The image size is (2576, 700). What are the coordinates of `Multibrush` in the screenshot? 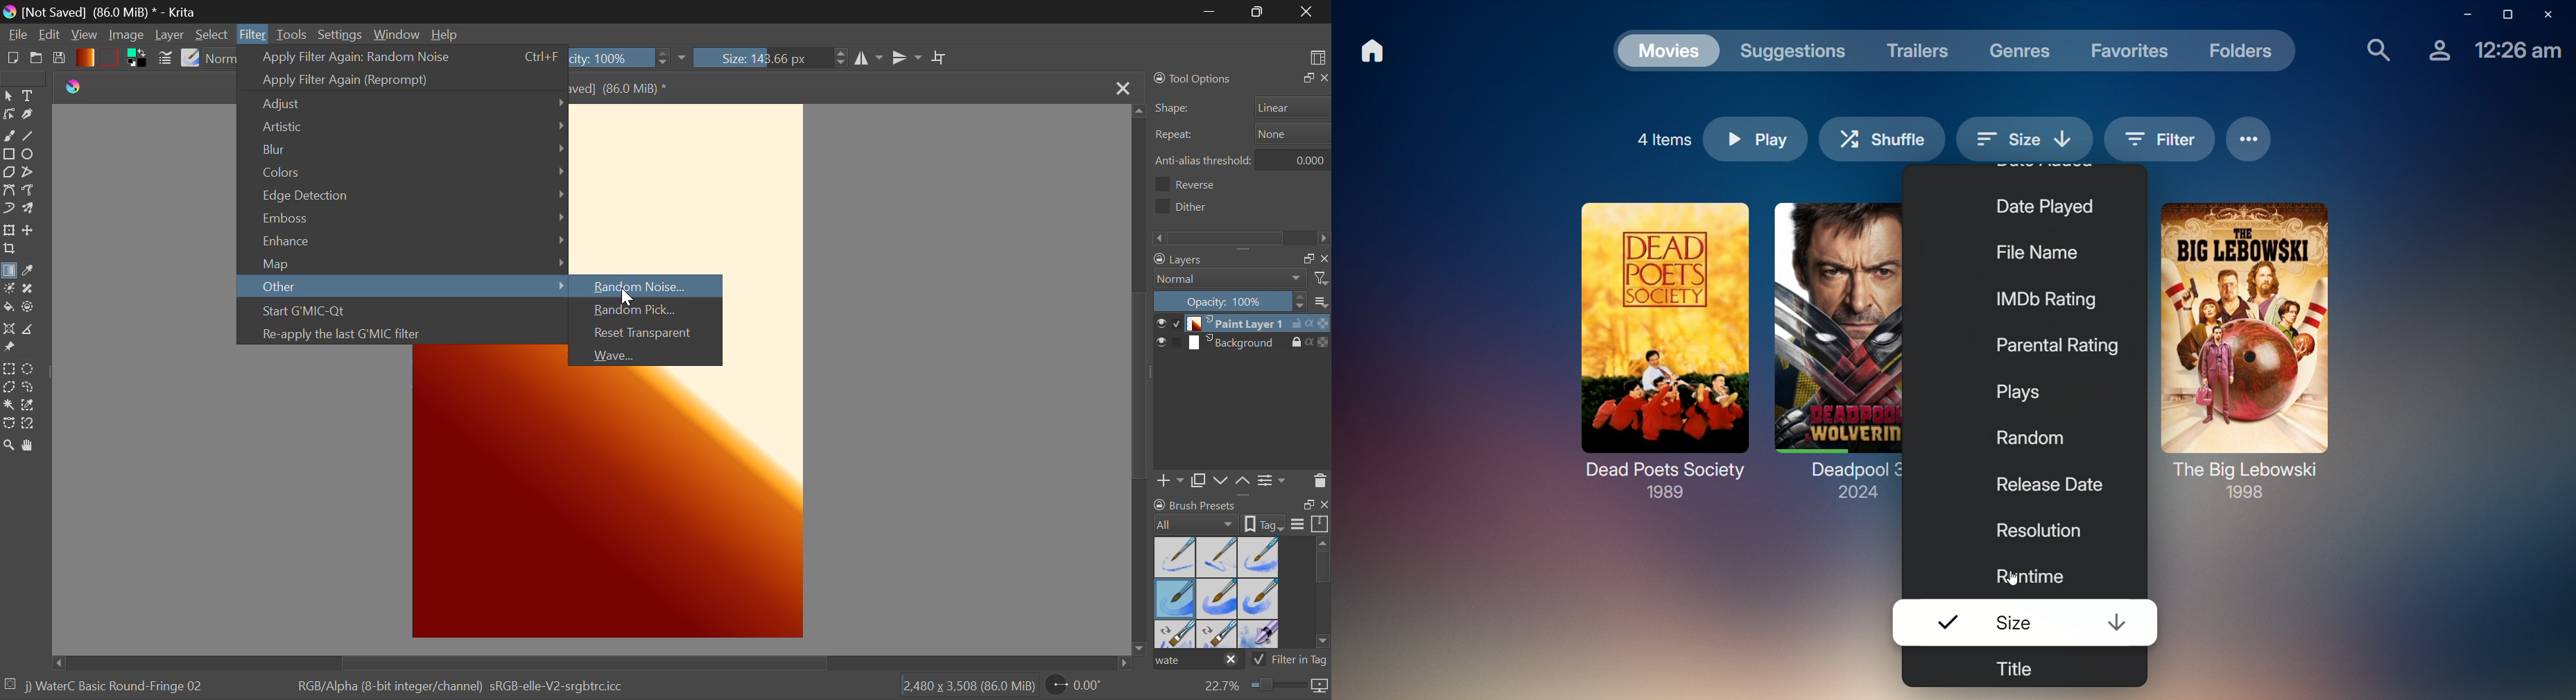 It's located at (30, 210).